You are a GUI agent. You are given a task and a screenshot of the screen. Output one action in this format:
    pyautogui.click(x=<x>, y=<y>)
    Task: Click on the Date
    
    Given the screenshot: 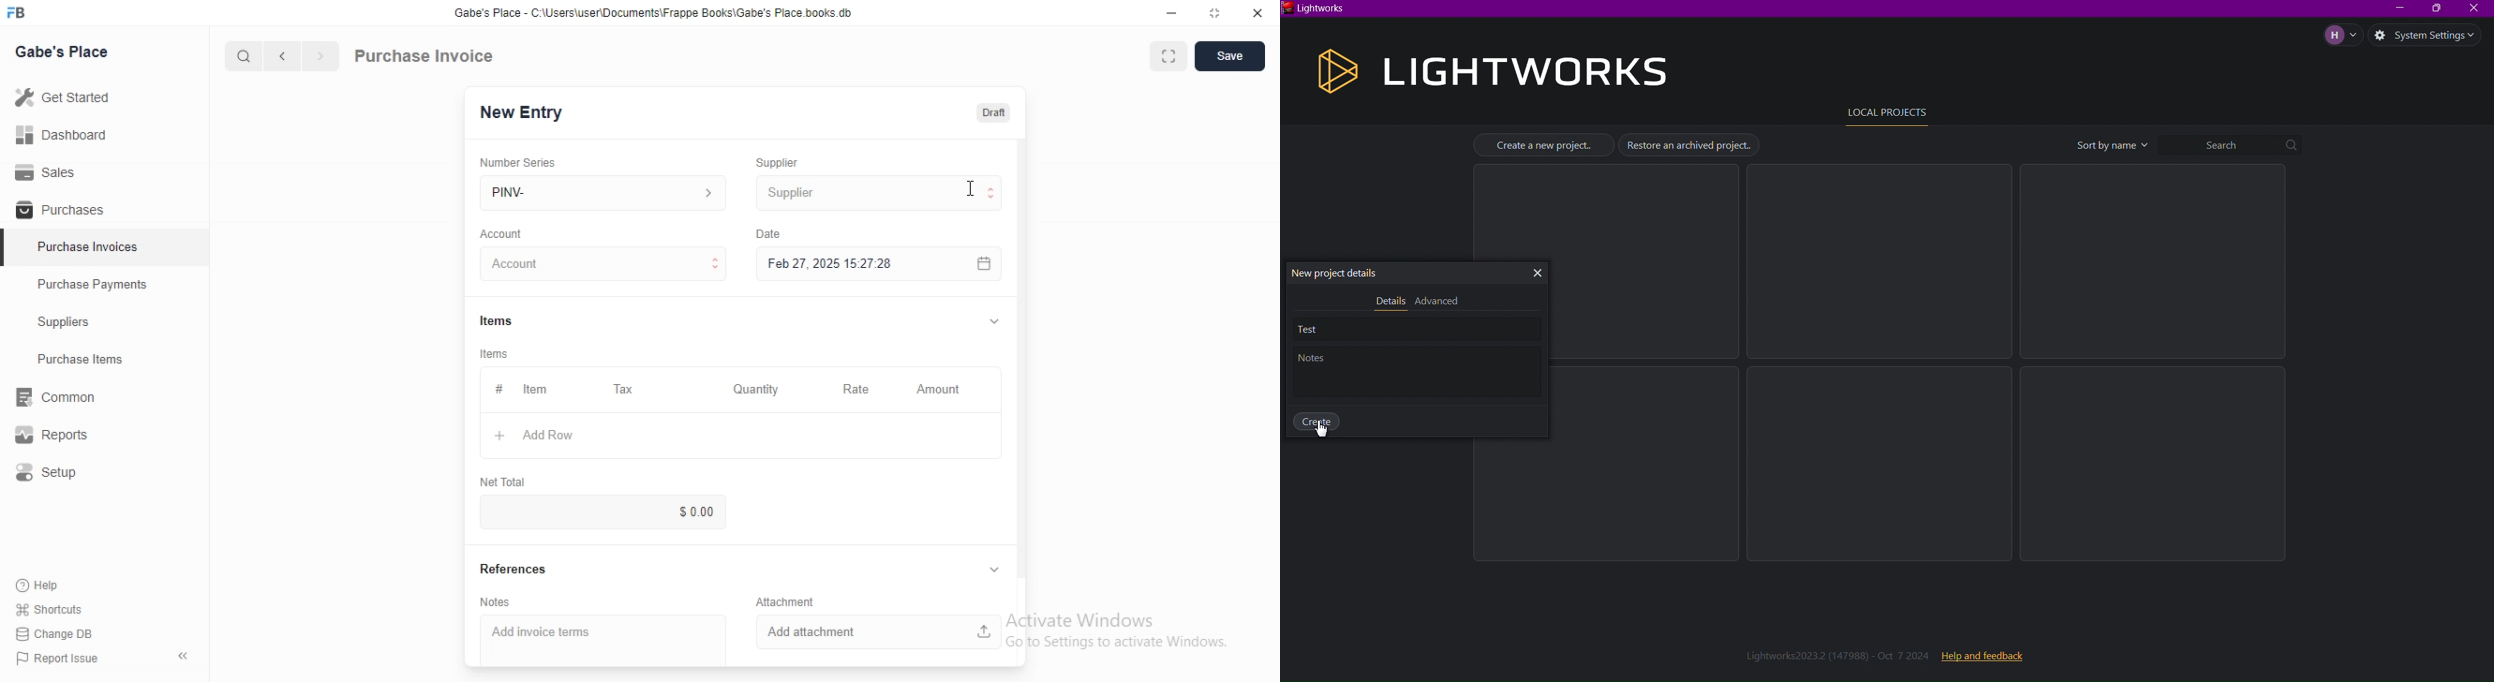 What is the action you would take?
    pyautogui.click(x=768, y=234)
    